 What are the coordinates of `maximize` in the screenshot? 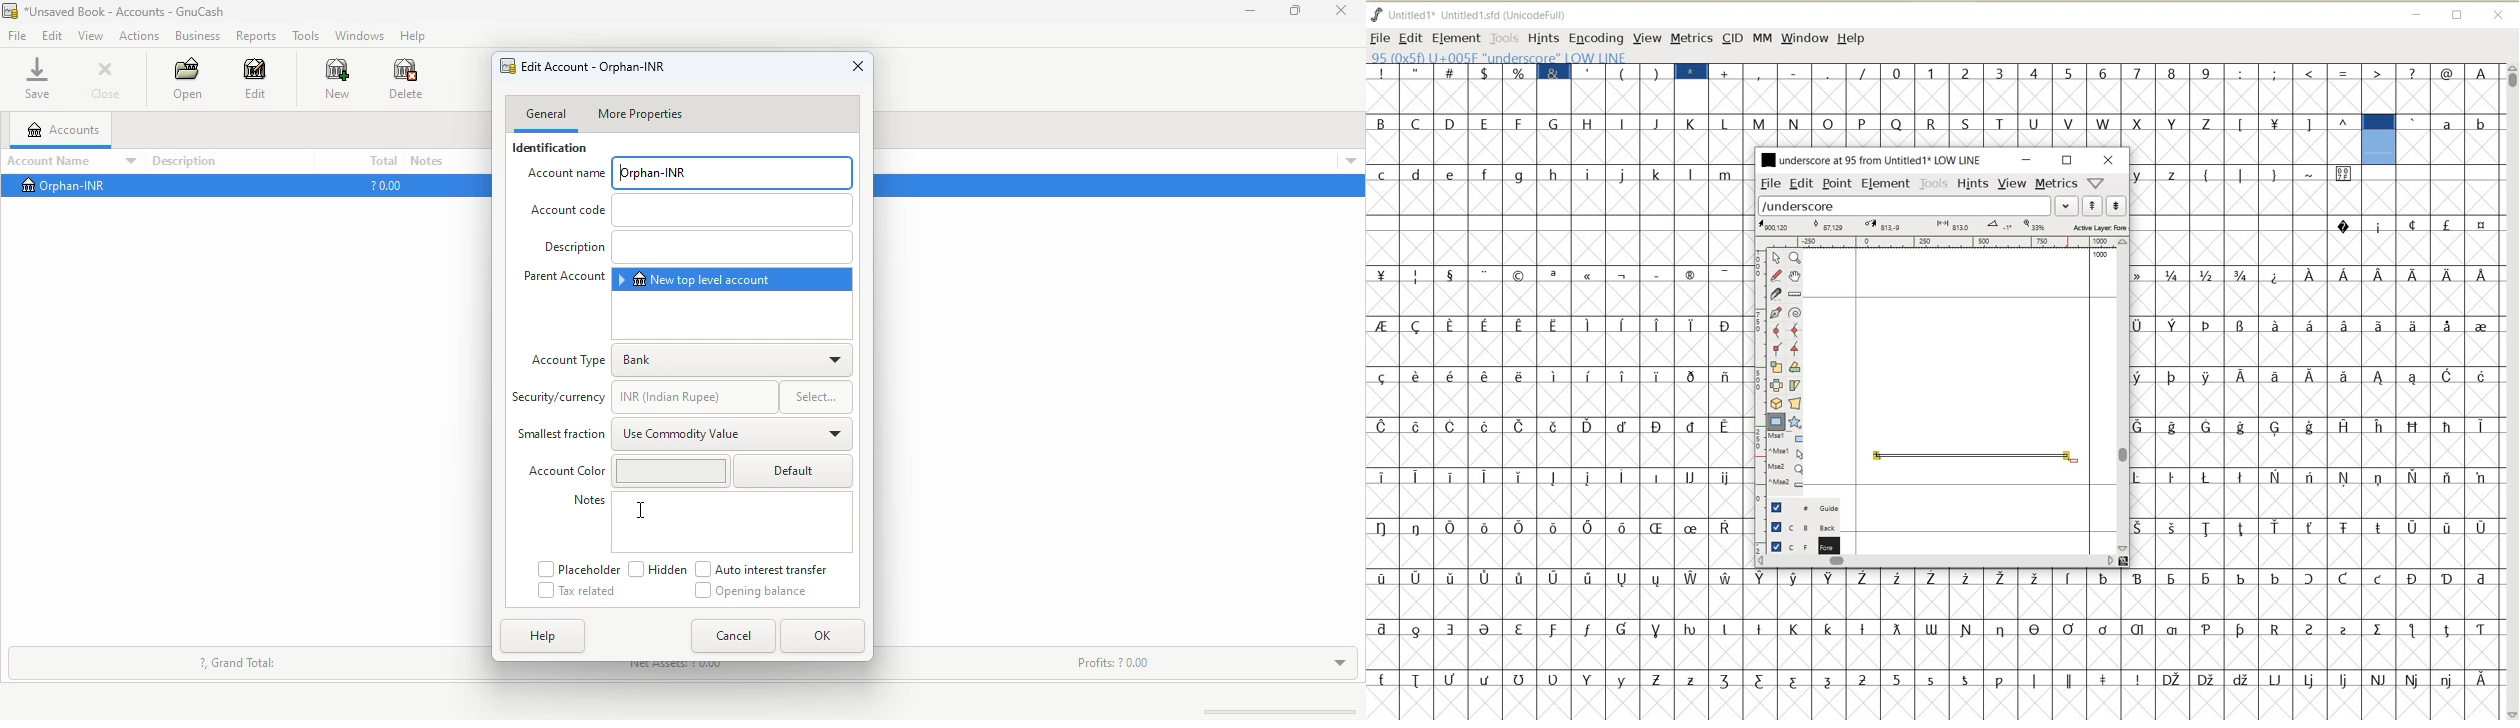 It's located at (1296, 11).